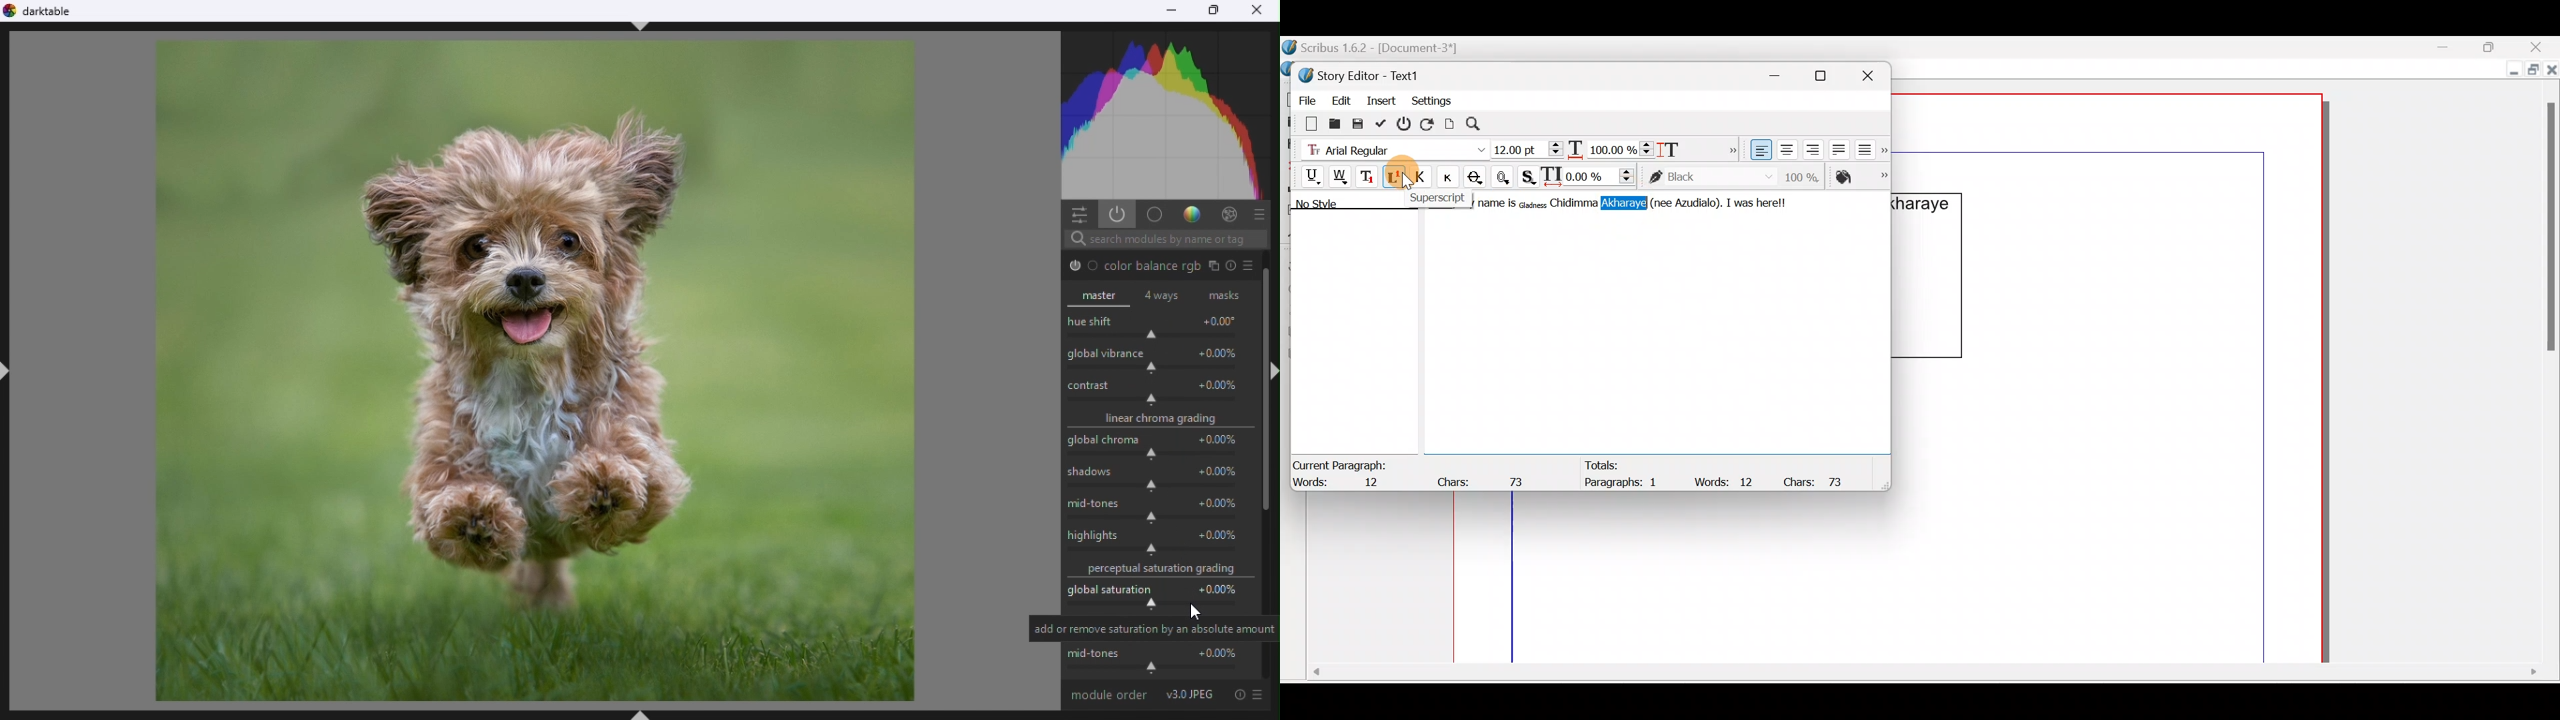  Describe the element at coordinates (1591, 175) in the screenshot. I see `Manual tracking` at that location.